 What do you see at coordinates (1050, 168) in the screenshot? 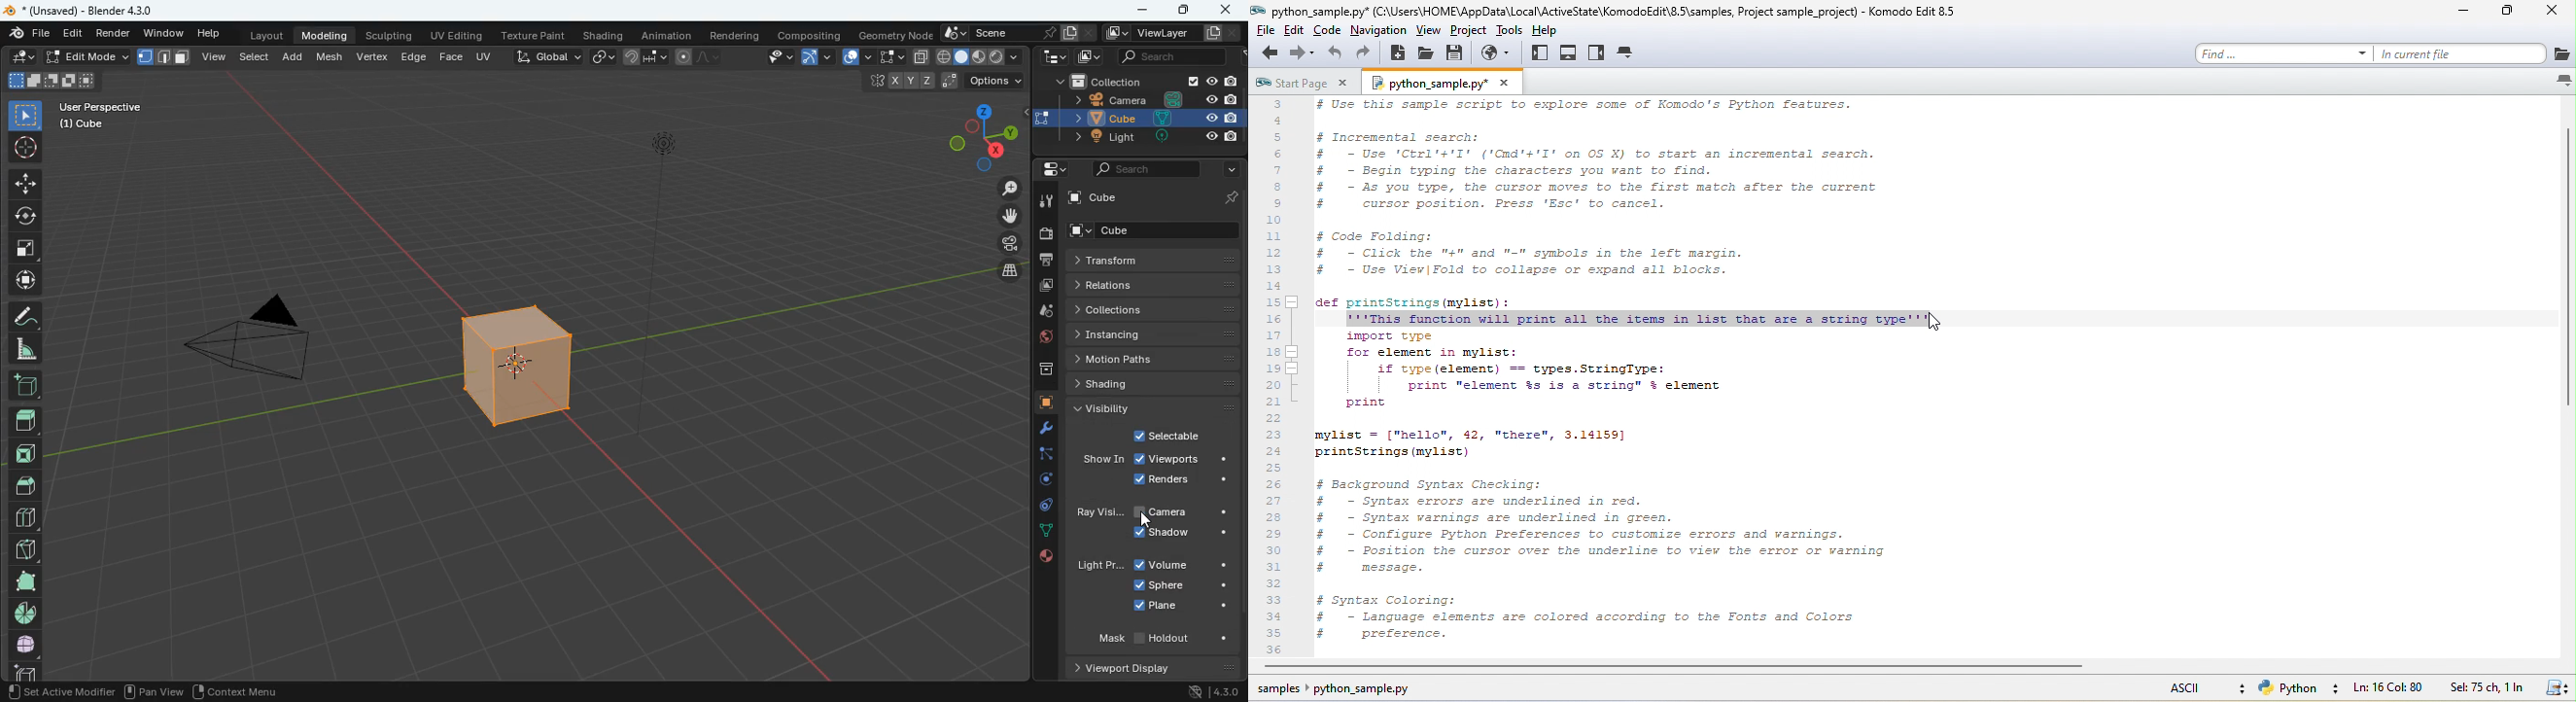
I see `settings` at bounding box center [1050, 168].